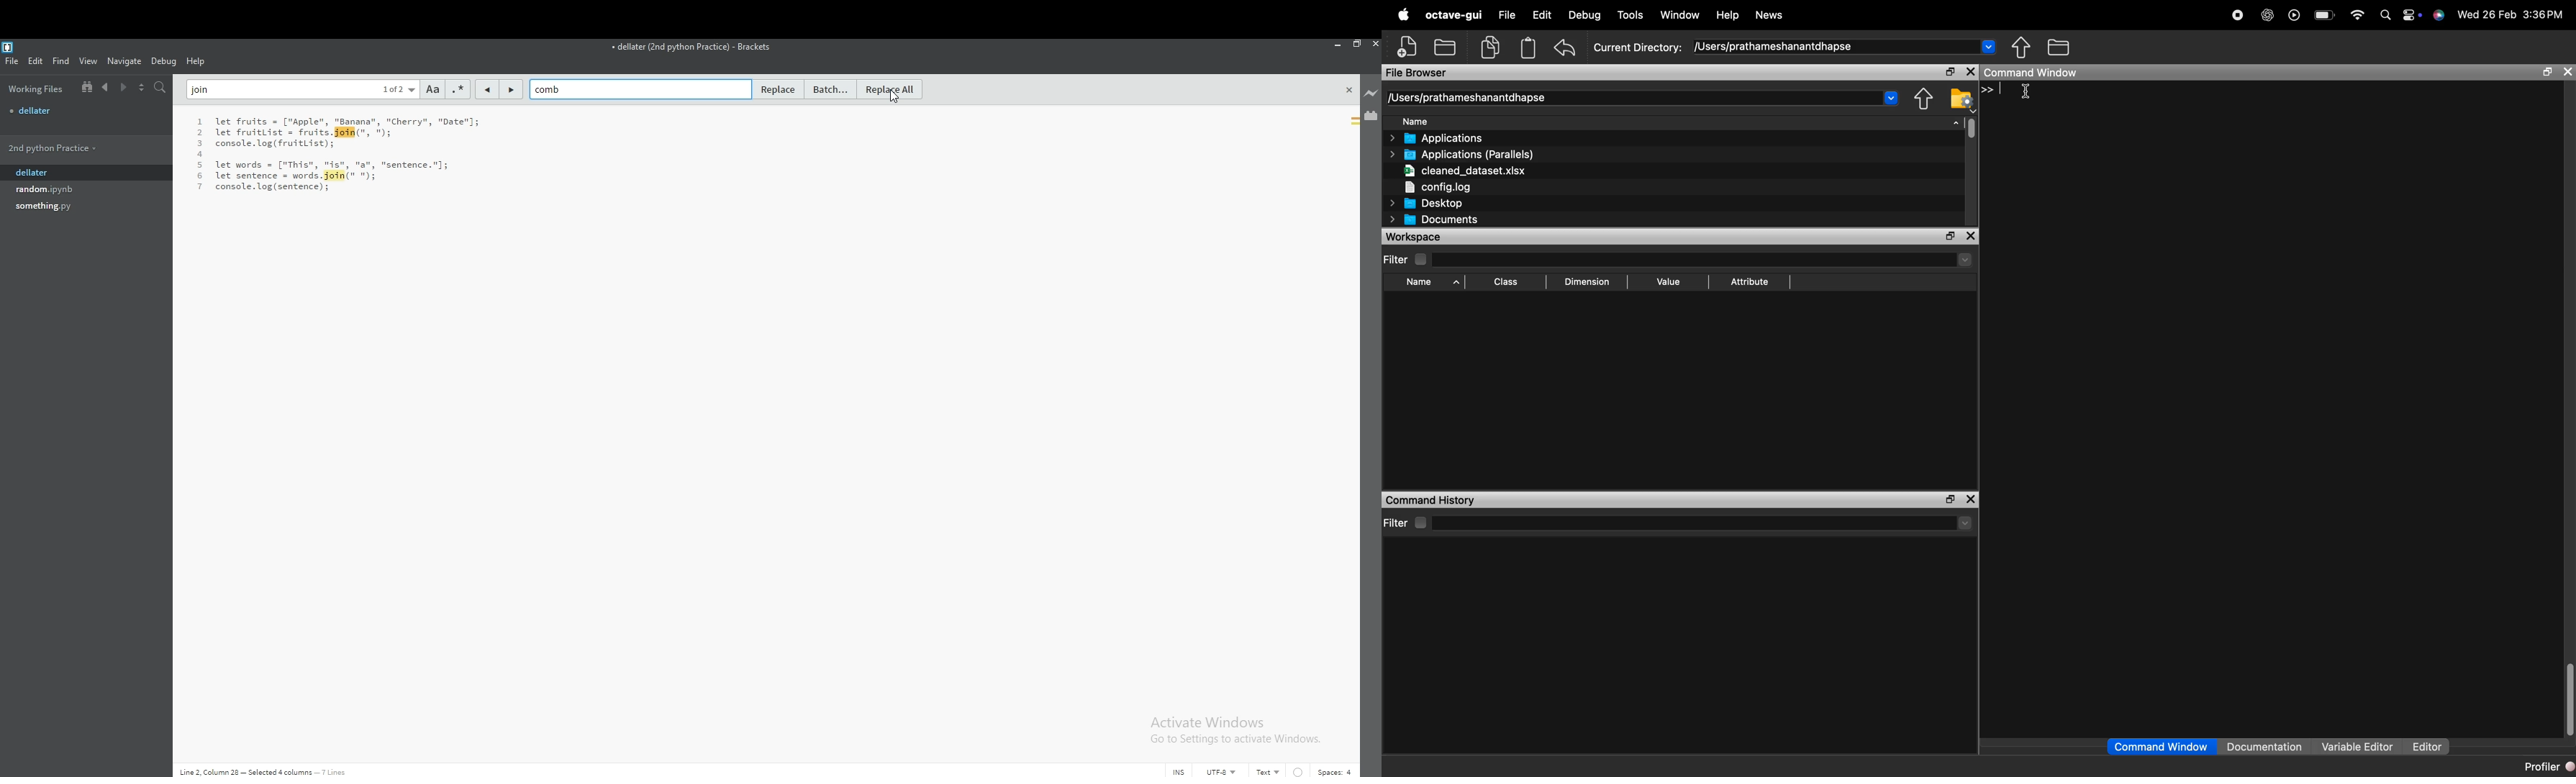 Image resolution: width=2576 pixels, height=784 pixels. I want to click on Line 2, Column 28 - Selected 4 columns - 7 lines, so click(281, 771).